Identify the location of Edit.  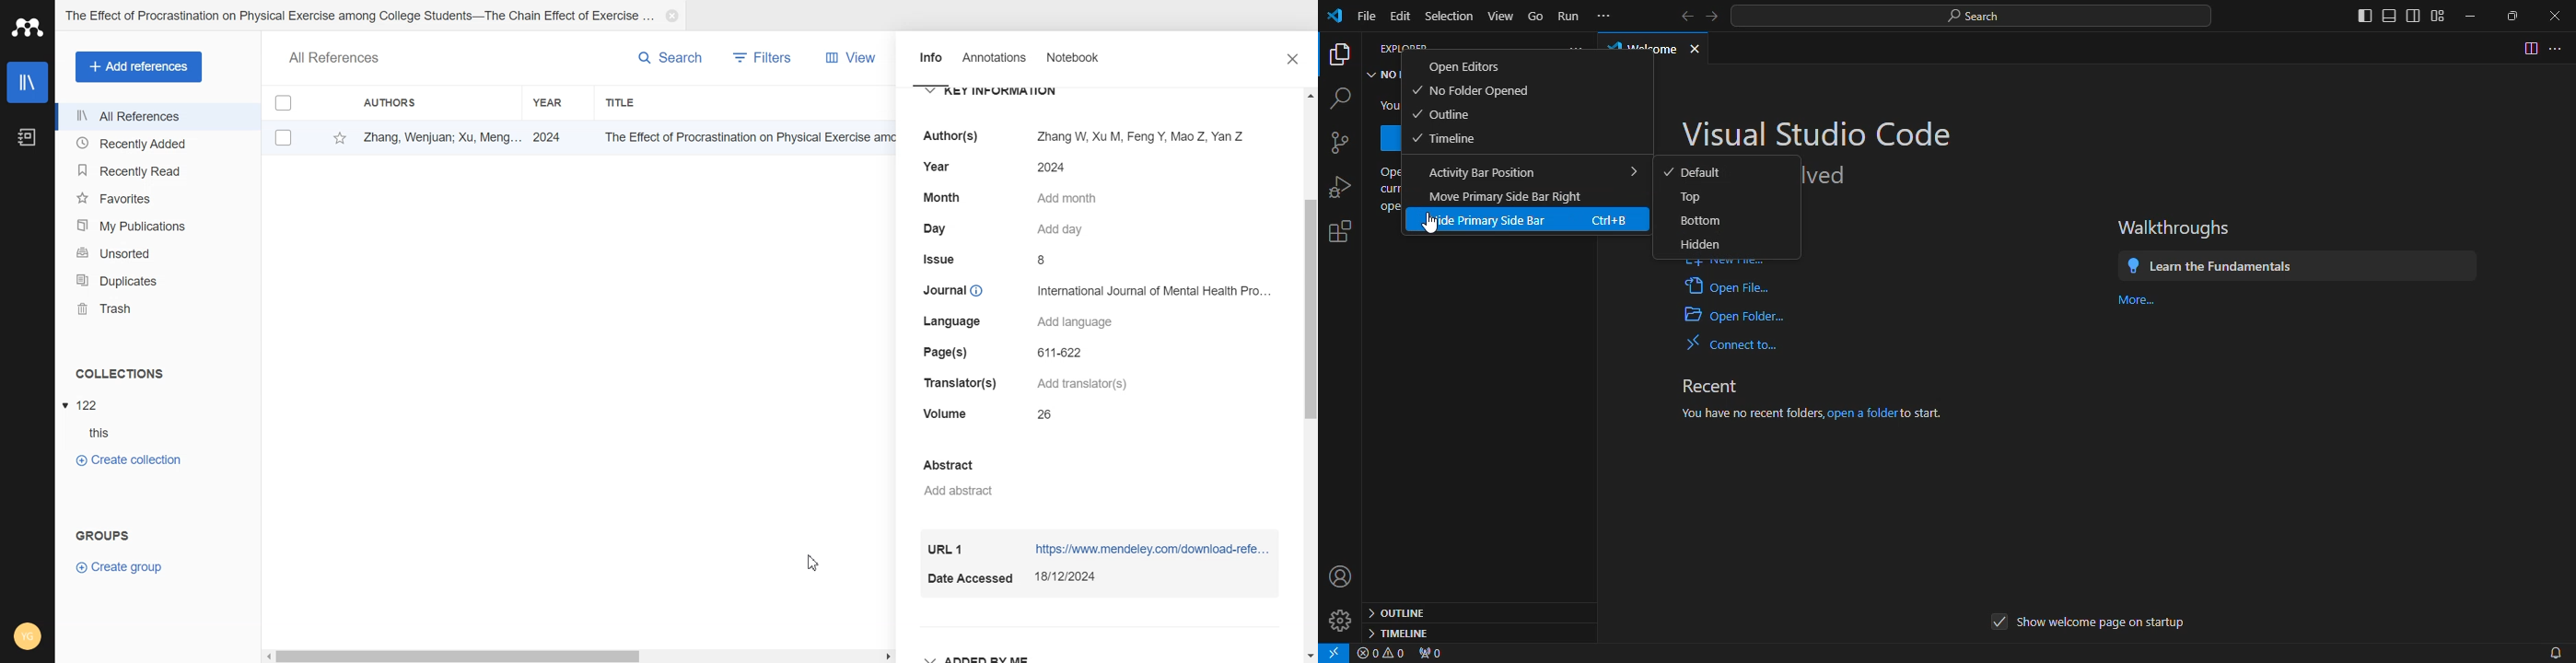
(1403, 16).